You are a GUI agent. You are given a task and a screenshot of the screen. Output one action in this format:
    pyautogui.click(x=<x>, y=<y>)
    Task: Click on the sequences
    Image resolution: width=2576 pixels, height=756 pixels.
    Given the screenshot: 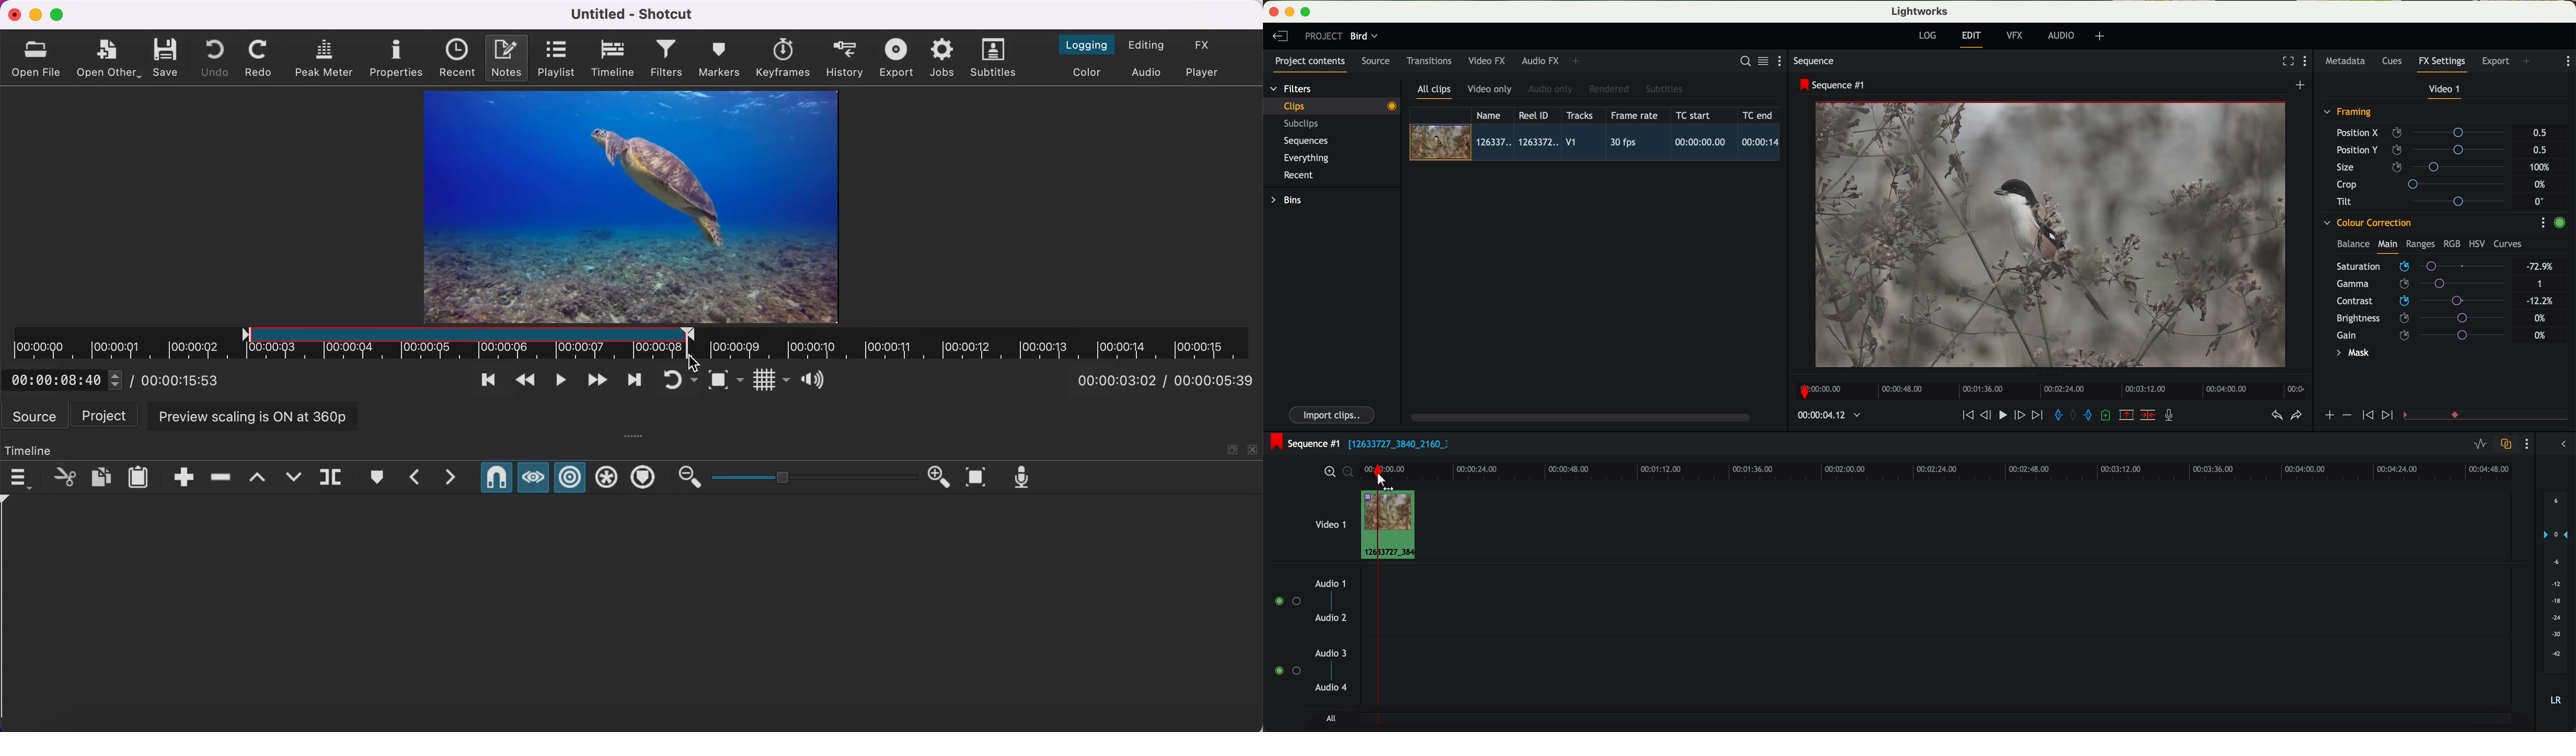 What is the action you would take?
    pyautogui.click(x=1306, y=142)
    